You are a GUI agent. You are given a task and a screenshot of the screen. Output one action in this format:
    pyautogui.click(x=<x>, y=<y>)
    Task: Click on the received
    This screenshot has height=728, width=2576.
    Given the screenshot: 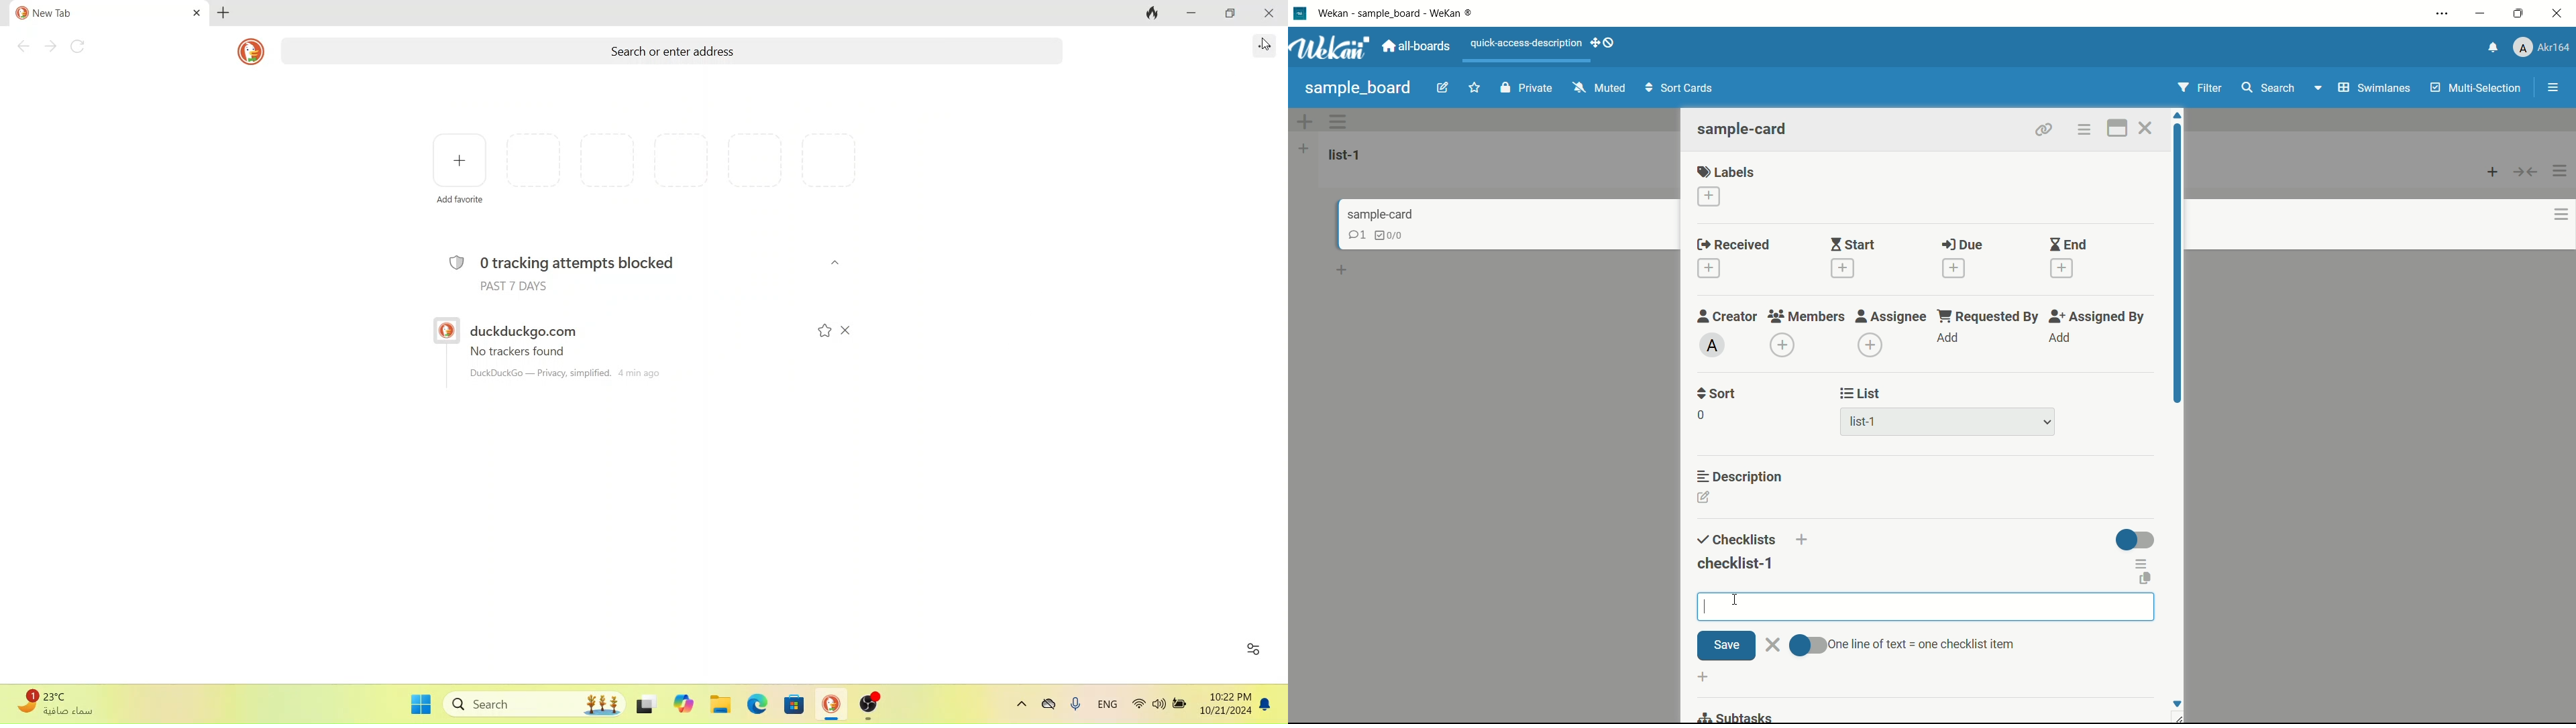 What is the action you would take?
    pyautogui.click(x=1730, y=245)
    